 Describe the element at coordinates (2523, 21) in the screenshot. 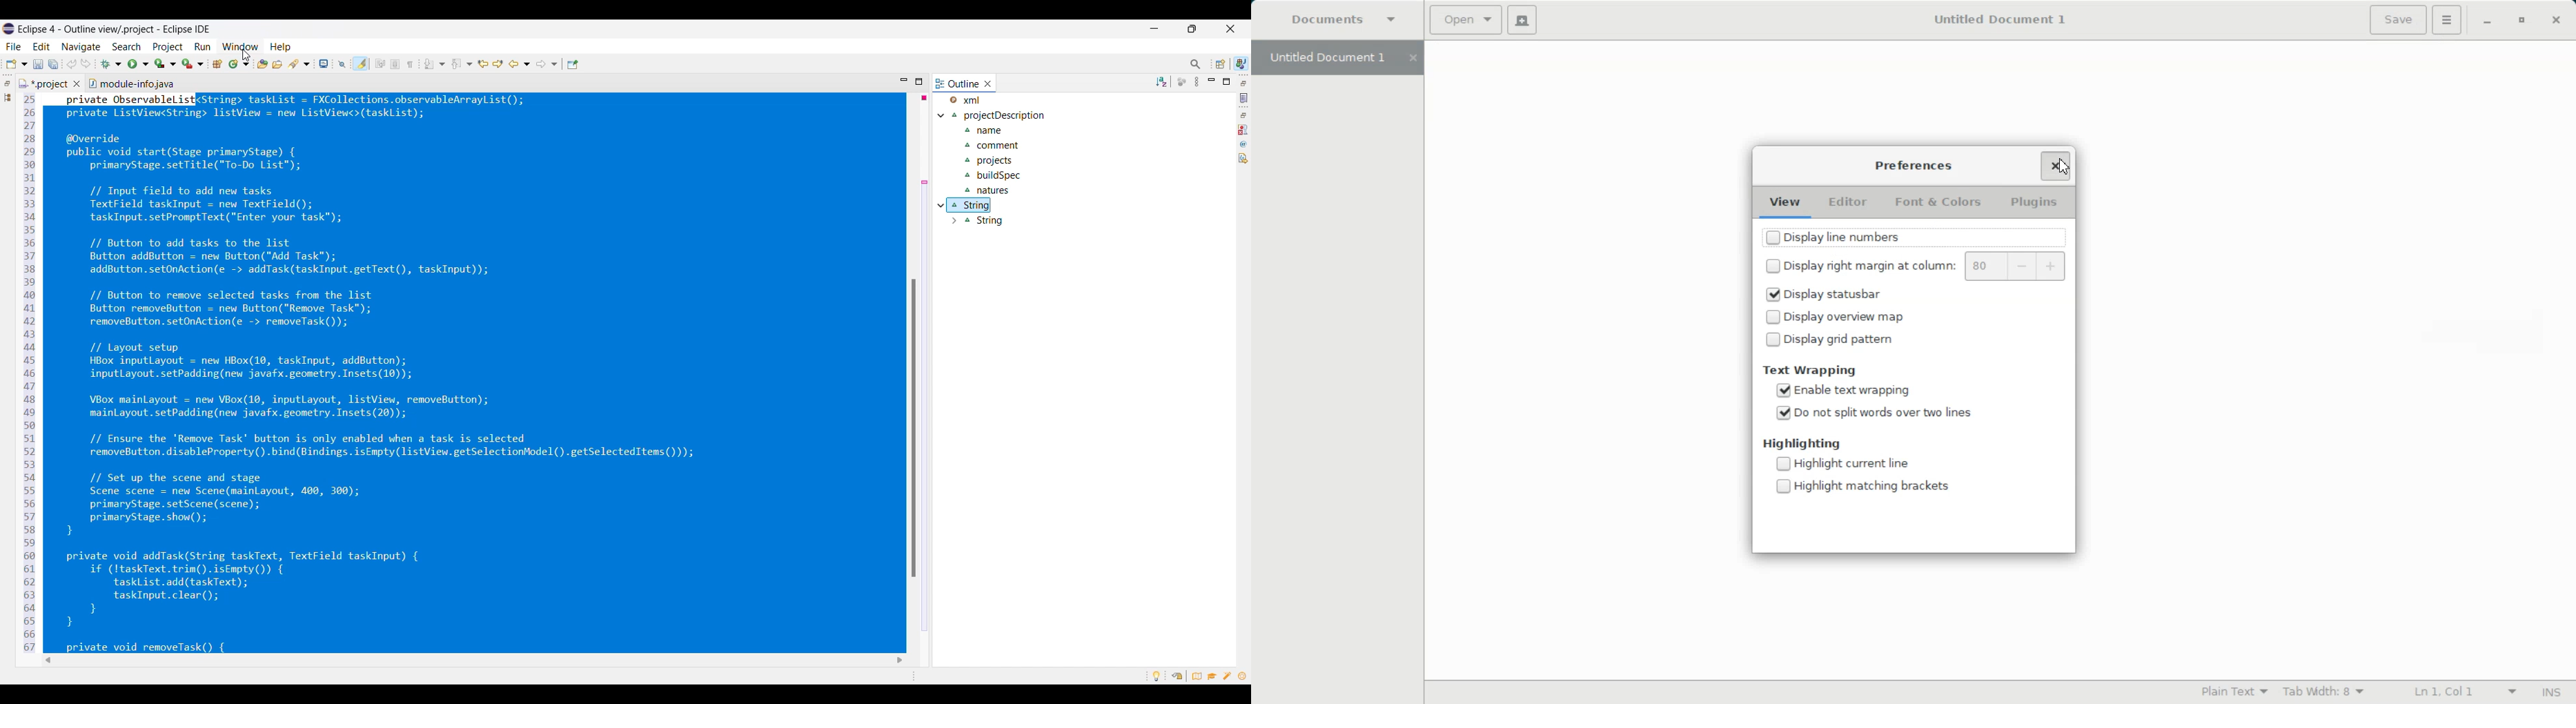

I see `Maximize` at that location.